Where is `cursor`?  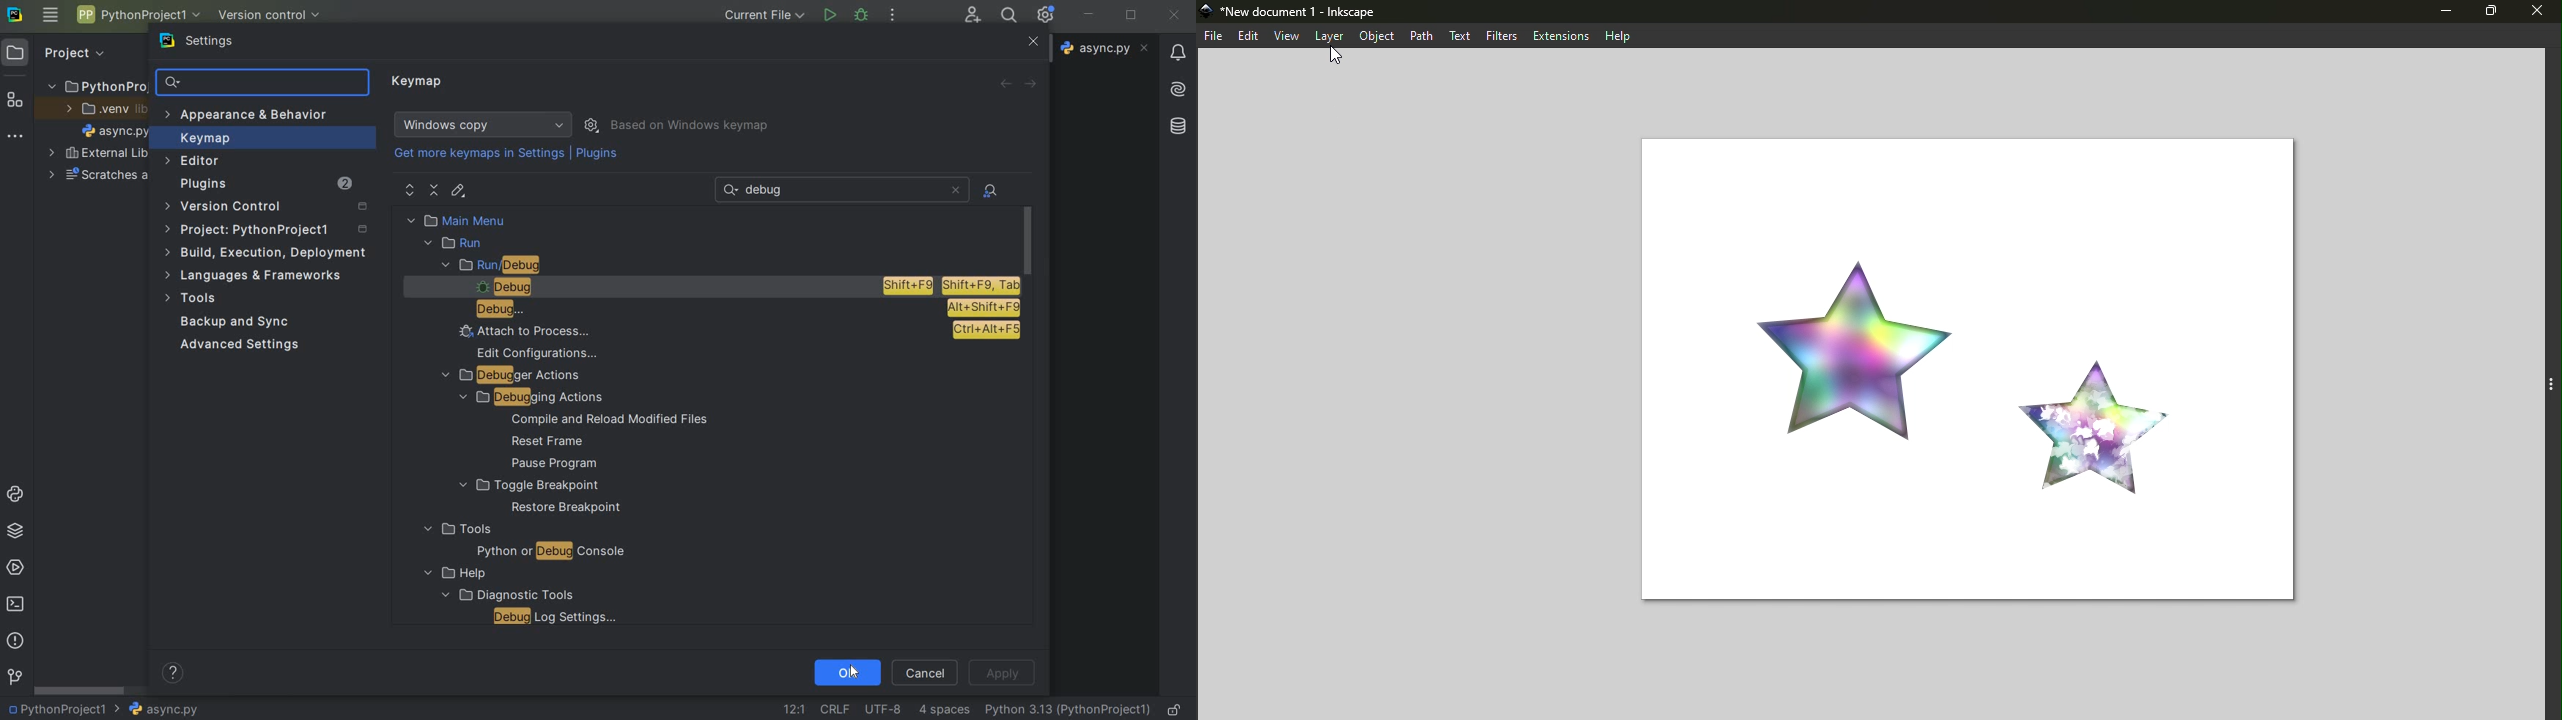 cursor is located at coordinates (1335, 57).